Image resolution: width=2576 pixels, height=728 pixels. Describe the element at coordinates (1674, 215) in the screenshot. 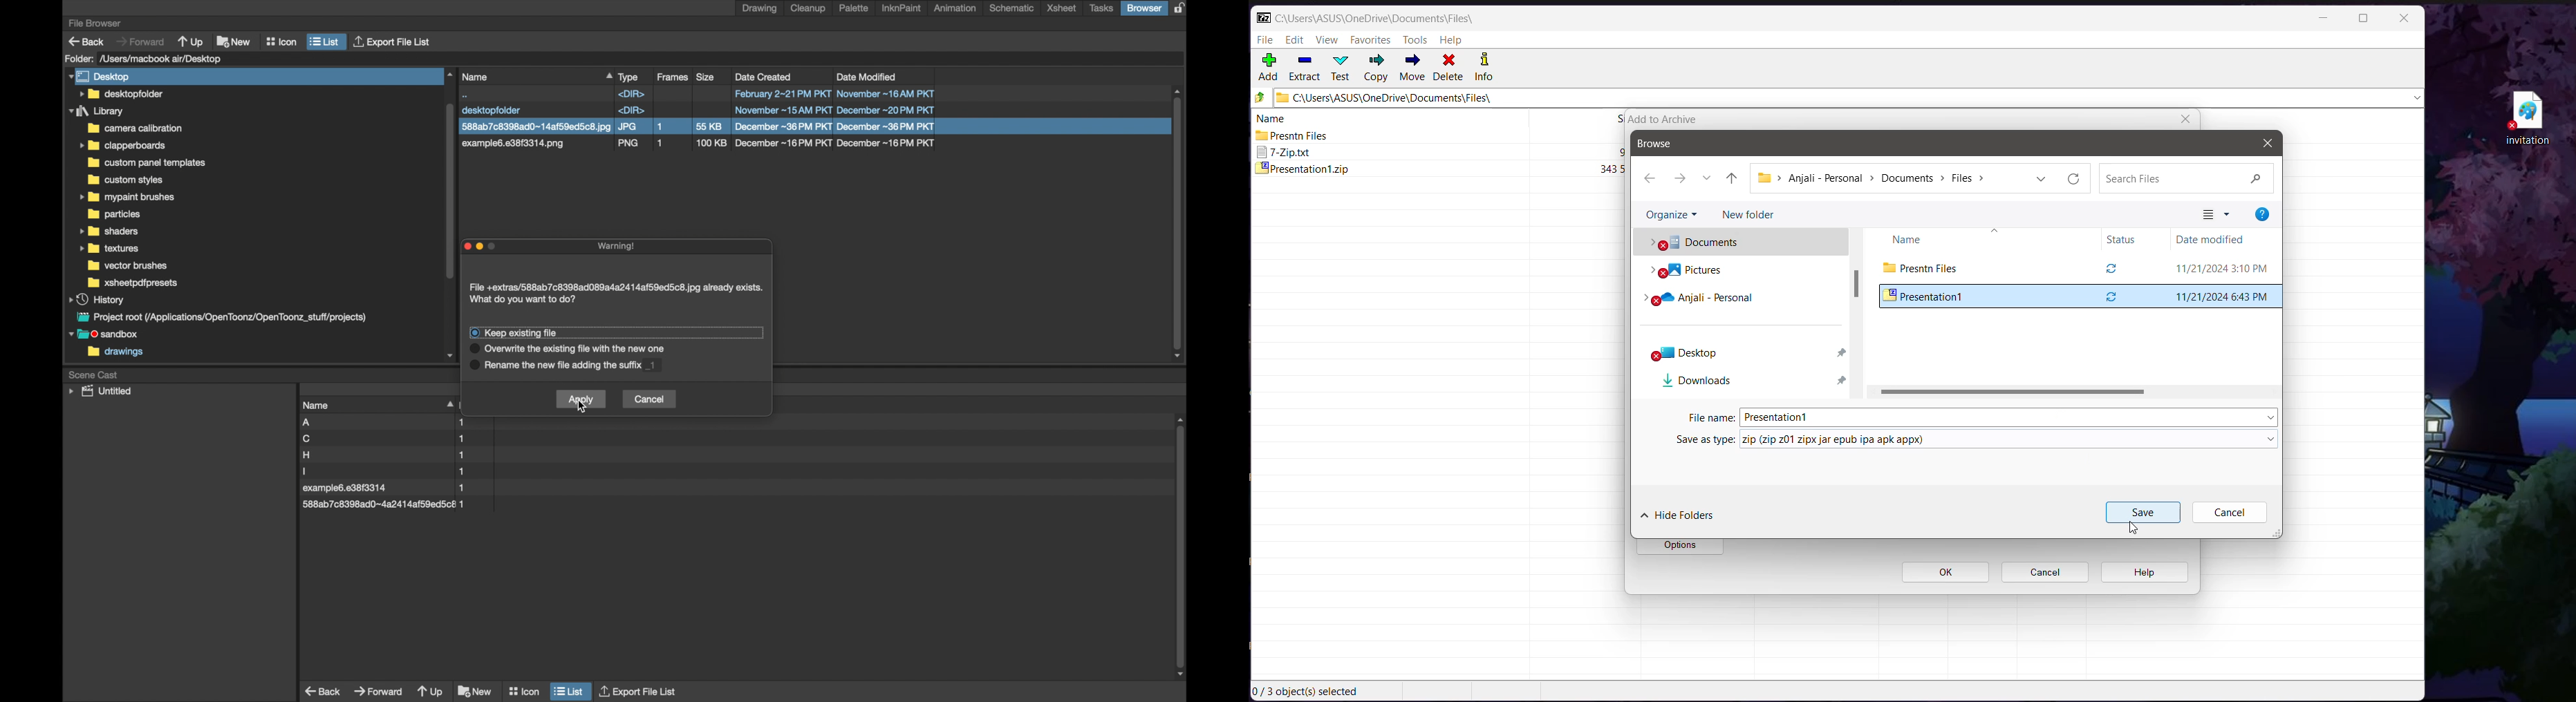

I see `Organize` at that location.